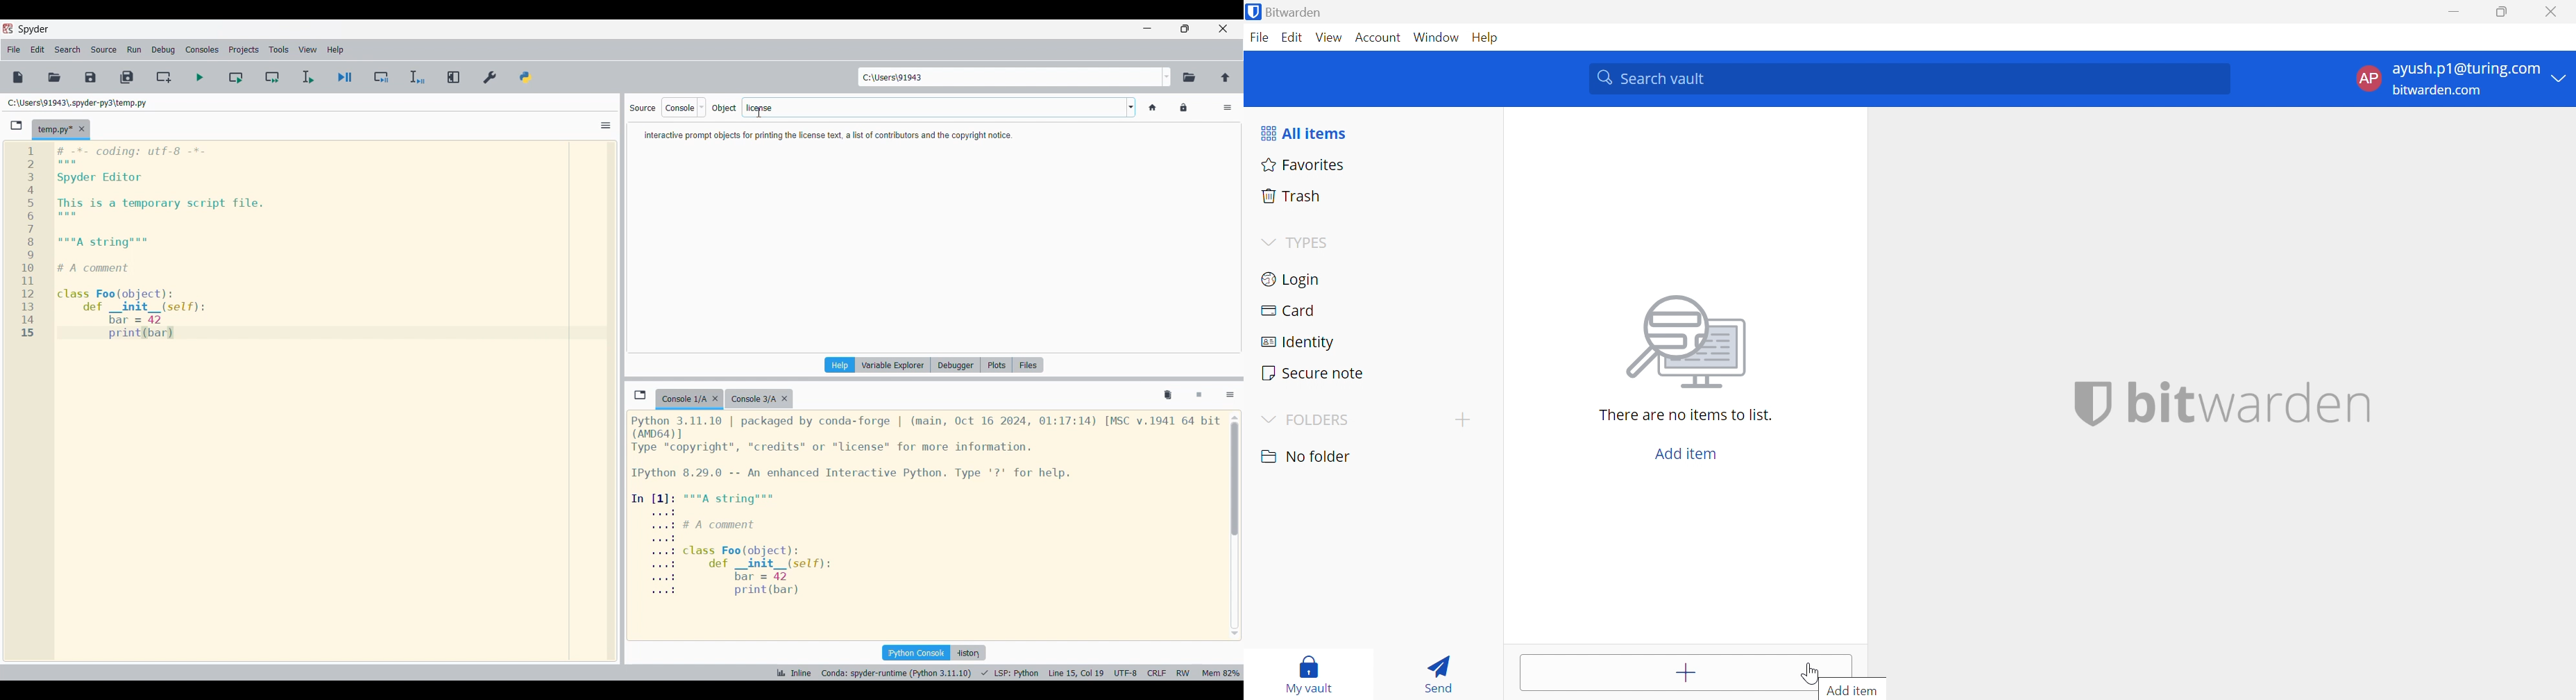 The width and height of the screenshot is (2576, 700). What do you see at coordinates (104, 48) in the screenshot?
I see `Source menu` at bounding box center [104, 48].